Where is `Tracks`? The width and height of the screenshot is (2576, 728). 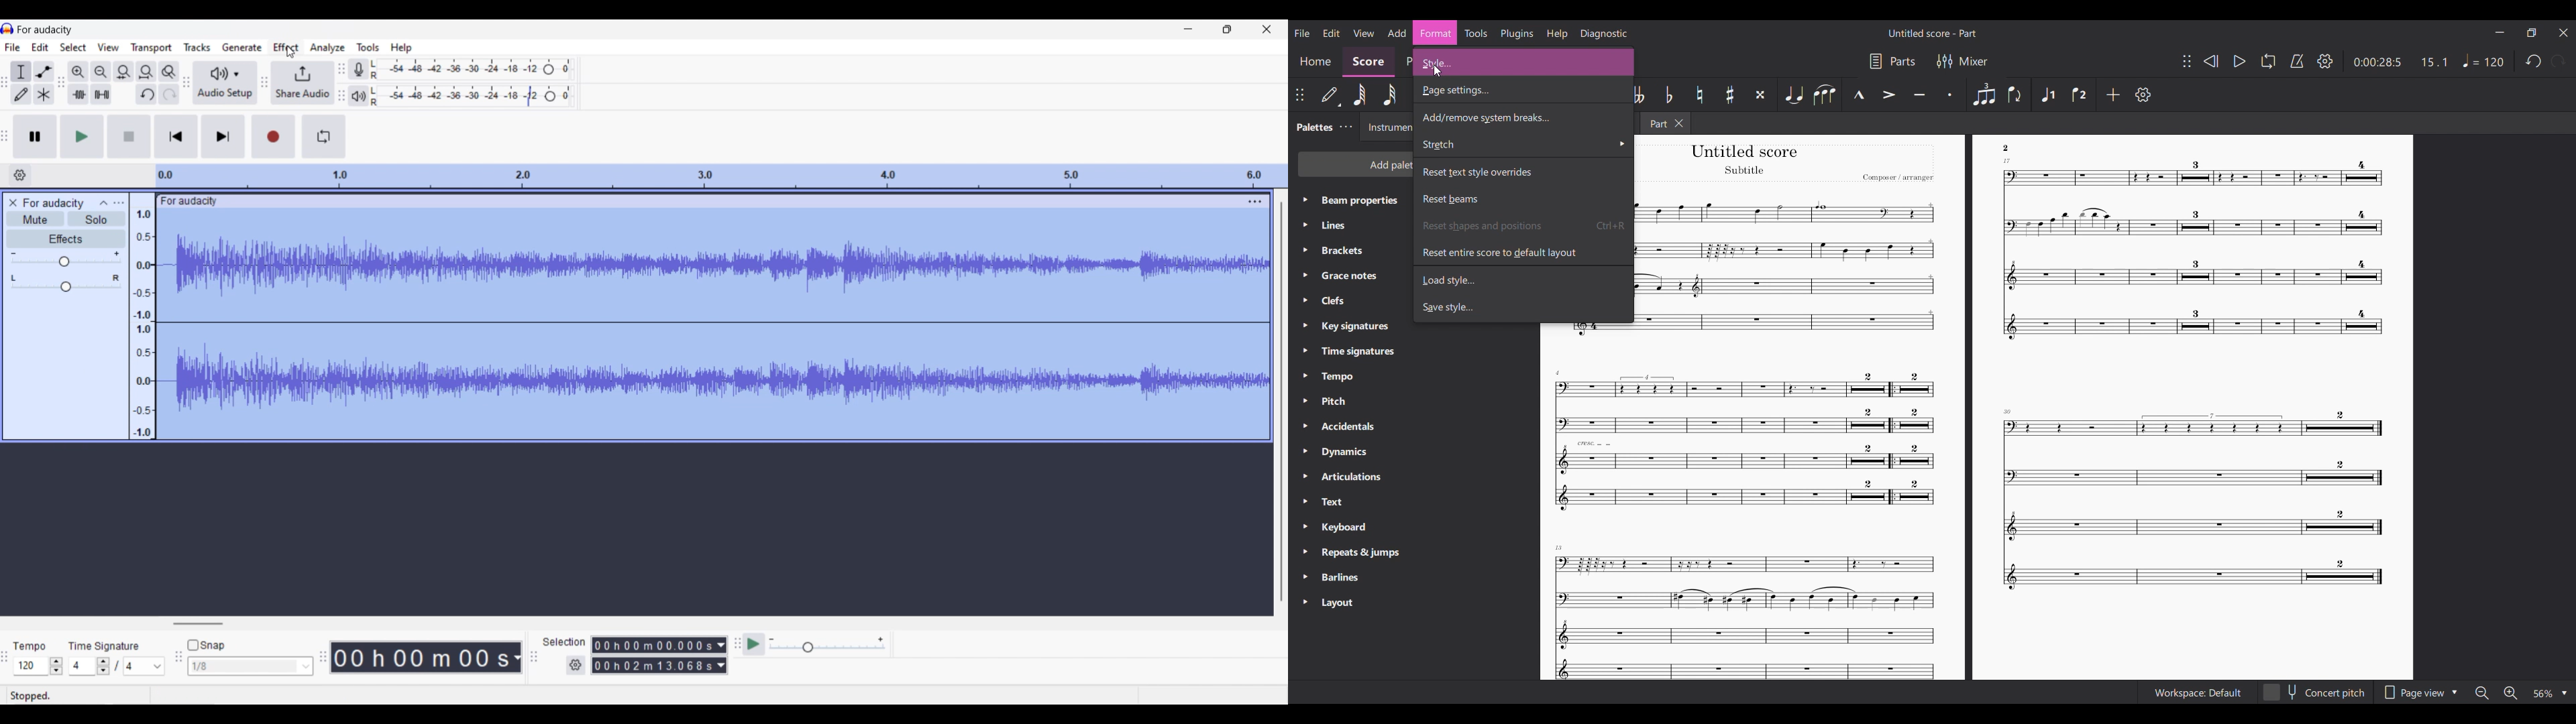
Tracks is located at coordinates (197, 47).